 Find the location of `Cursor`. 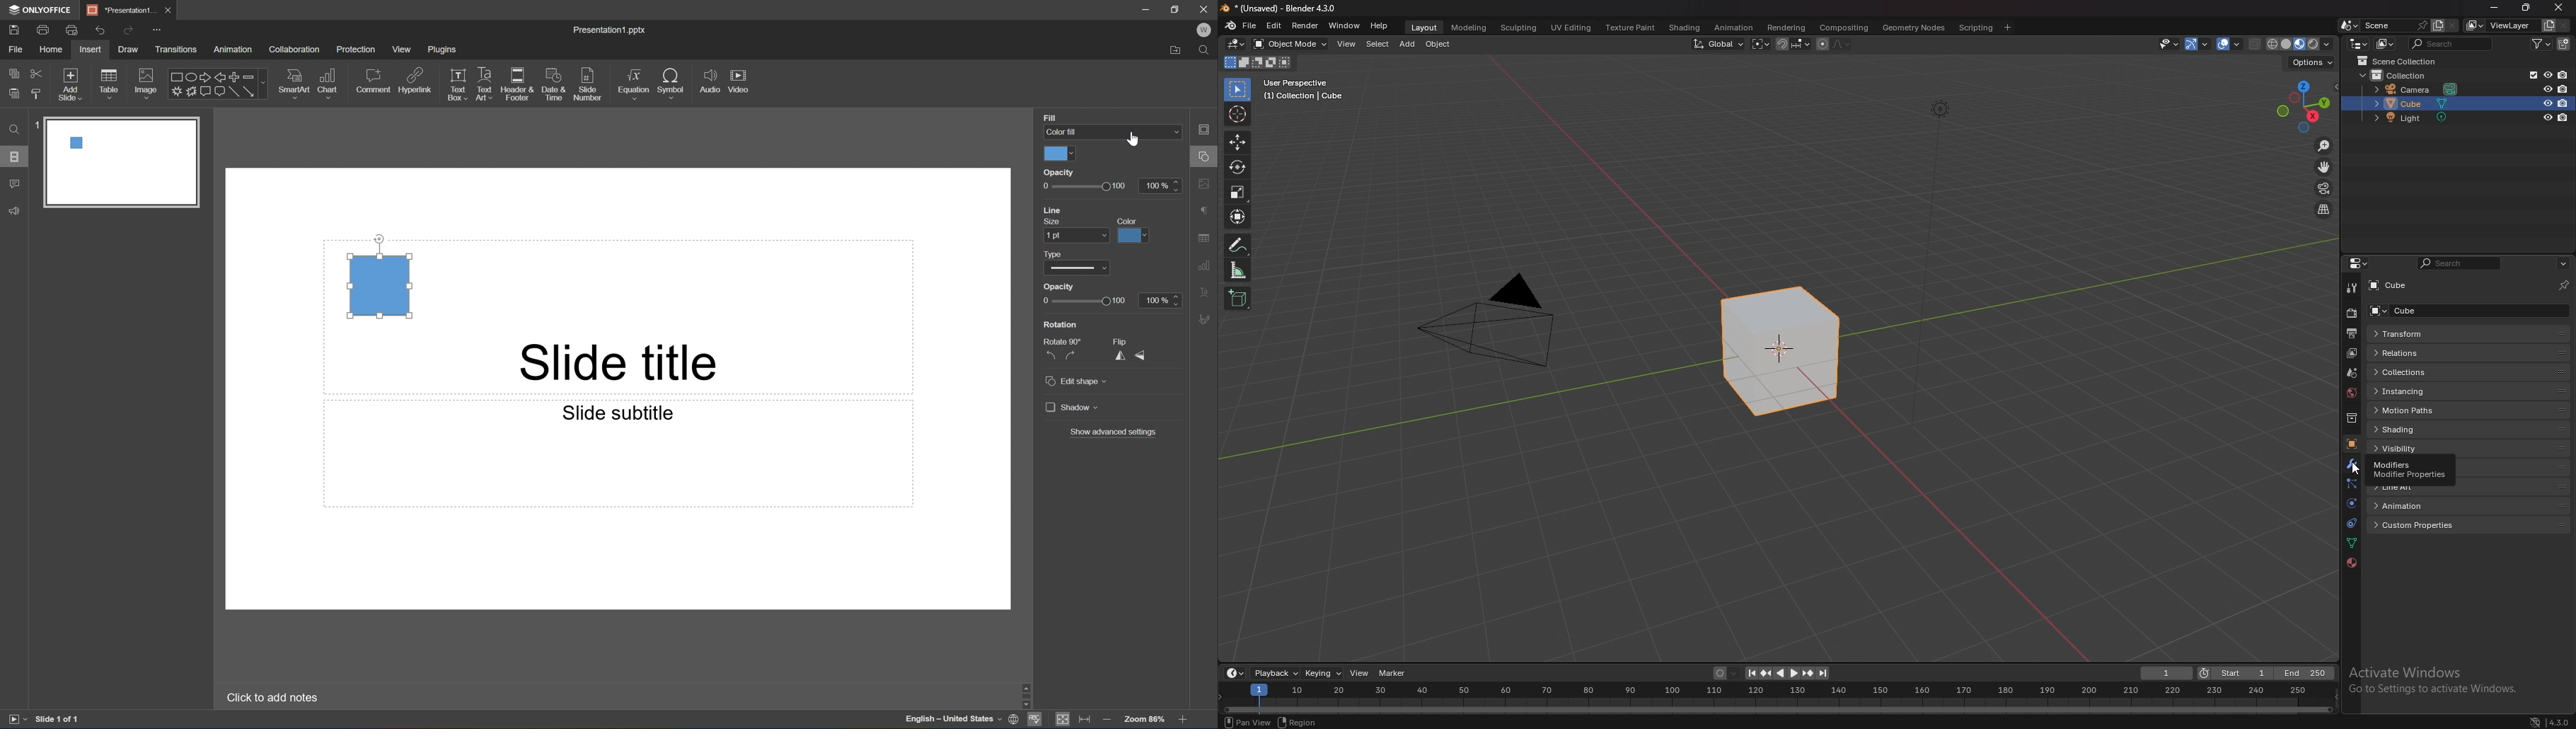

Cursor is located at coordinates (1133, 139).